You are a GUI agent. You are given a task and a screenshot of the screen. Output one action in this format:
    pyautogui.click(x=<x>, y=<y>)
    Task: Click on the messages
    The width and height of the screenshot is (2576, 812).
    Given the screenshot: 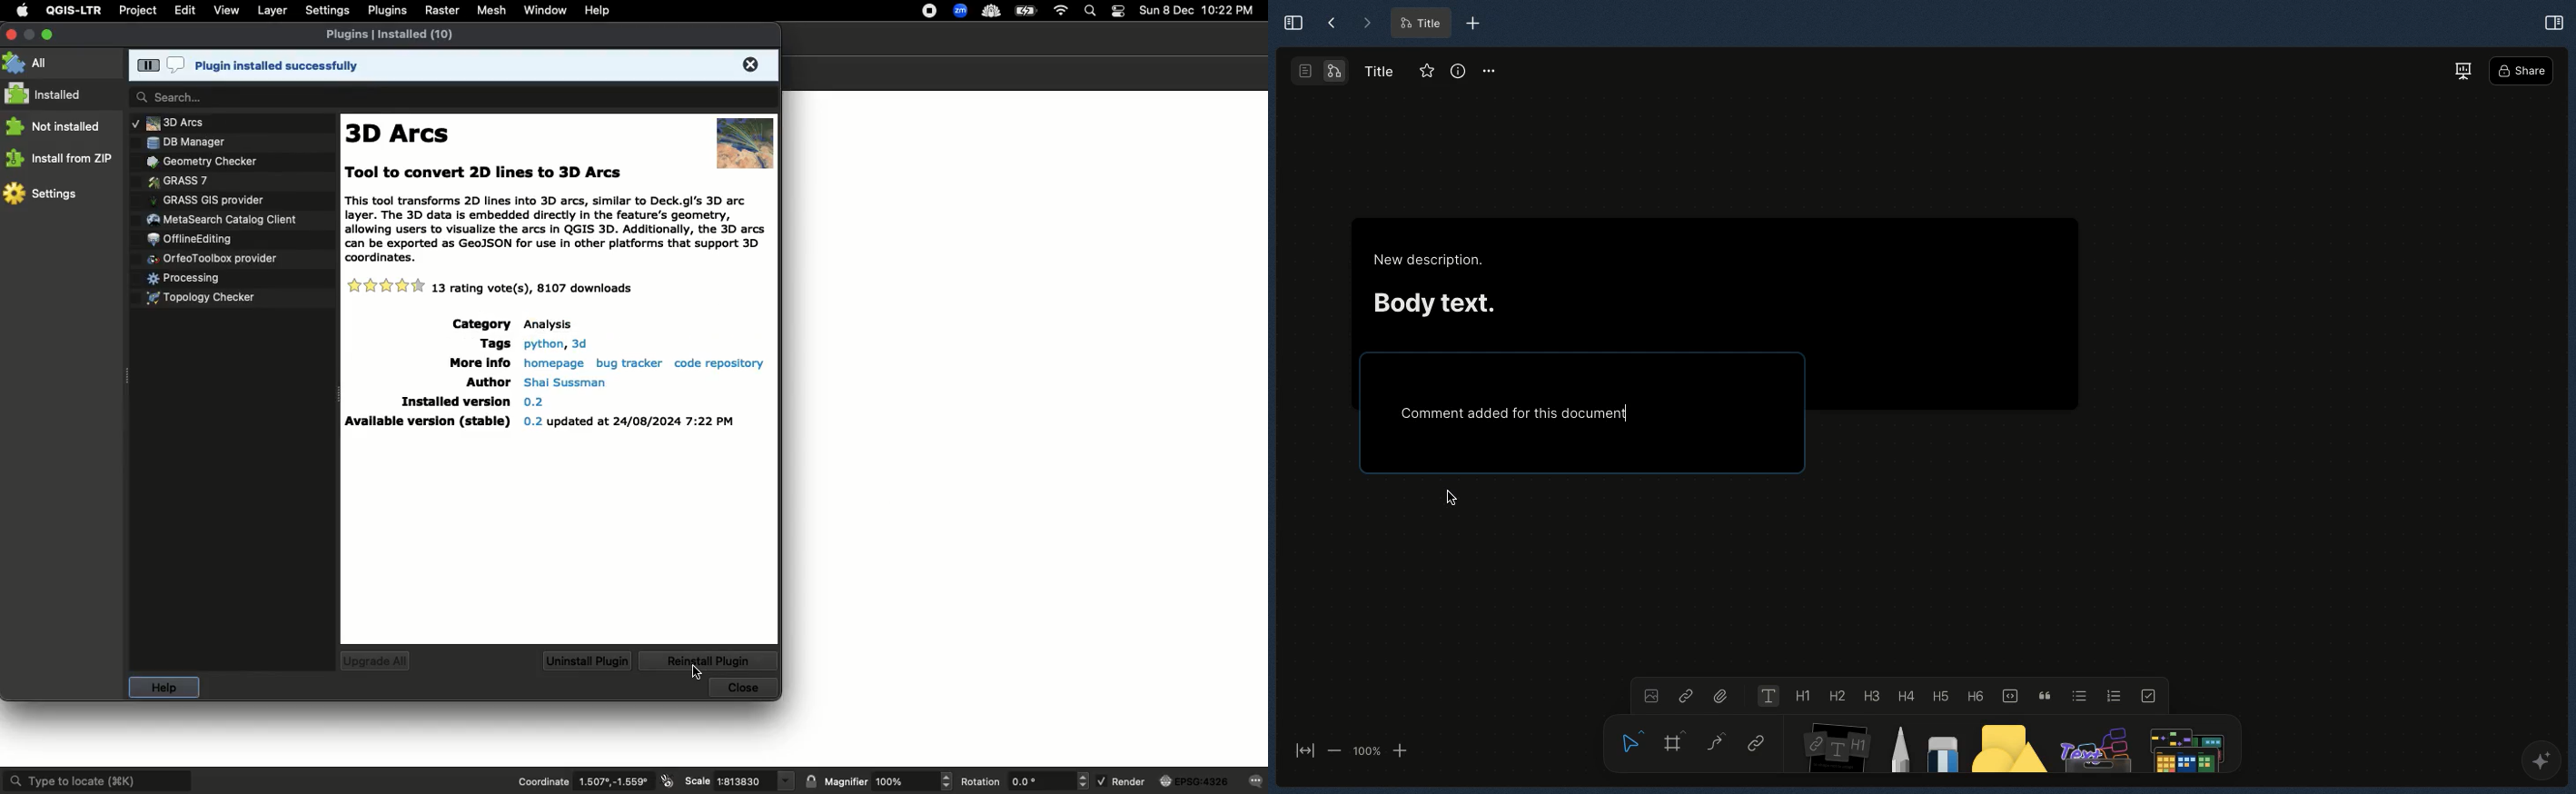 What is the action you would take?
    pyautogui.click(x=1257, y=780)
    